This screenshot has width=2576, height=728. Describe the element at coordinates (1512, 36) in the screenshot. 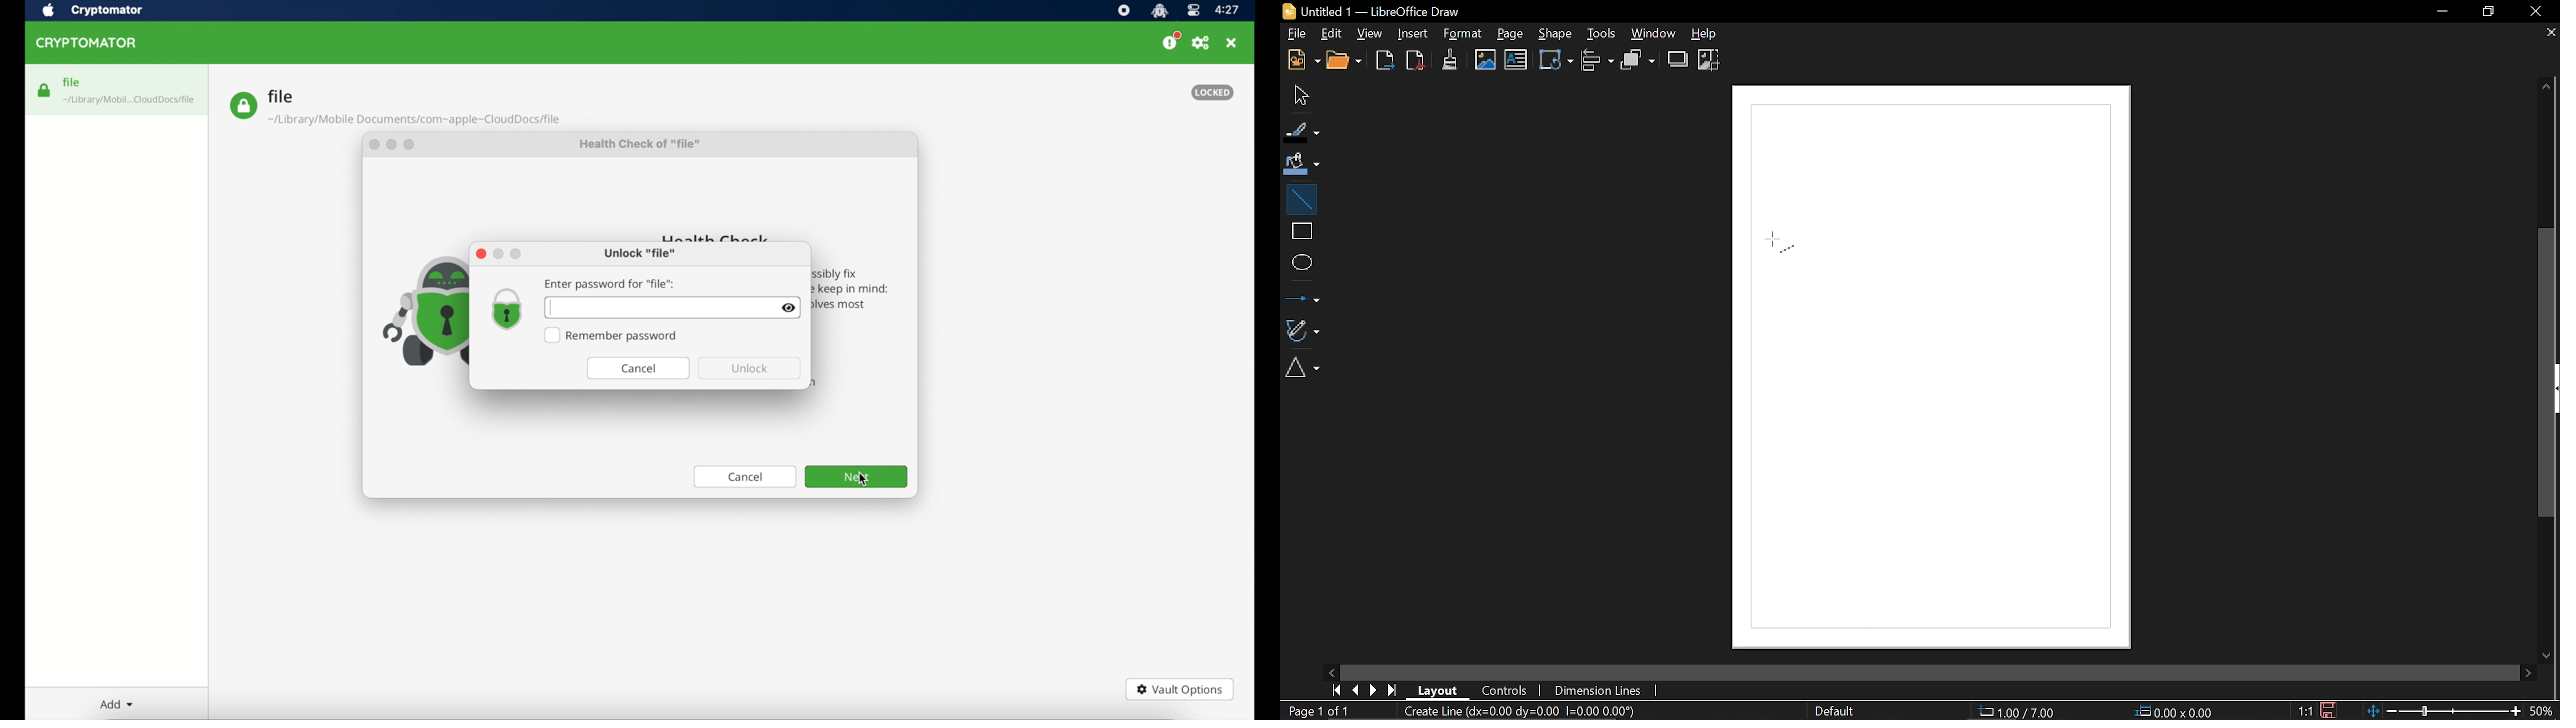

I see `Page` at that location.